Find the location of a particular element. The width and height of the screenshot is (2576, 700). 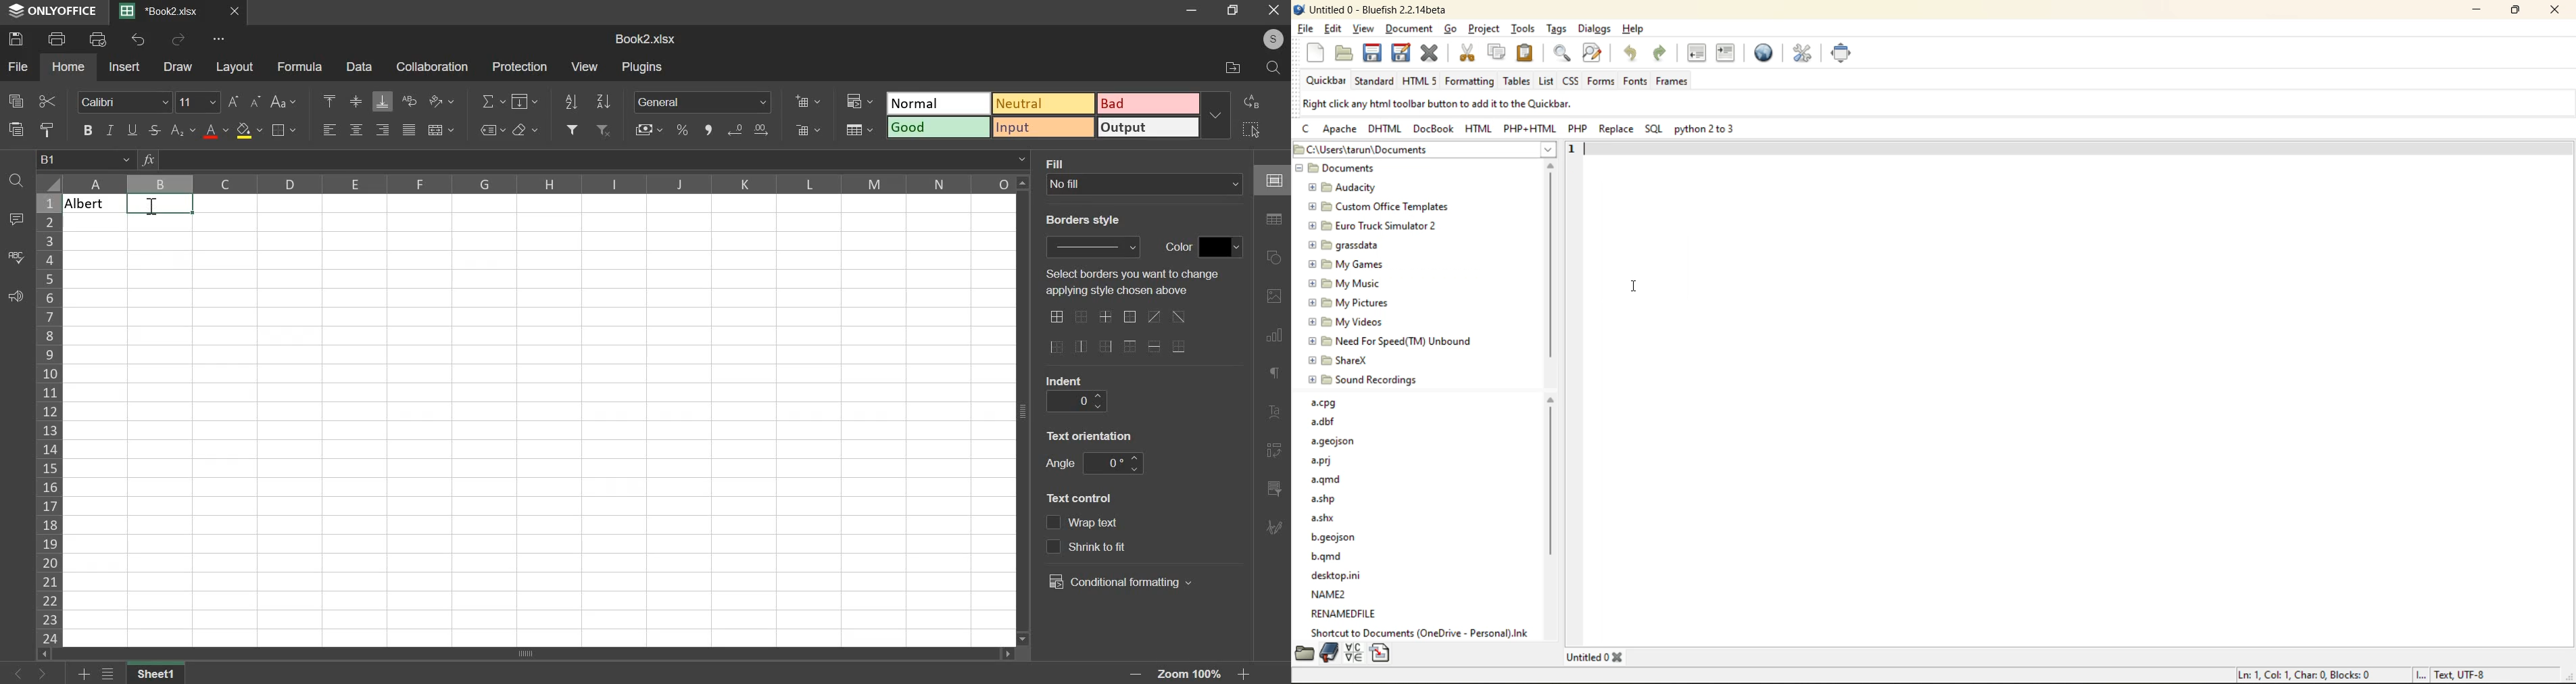

verticle scroll bar is located at coordinates (1027, 410).